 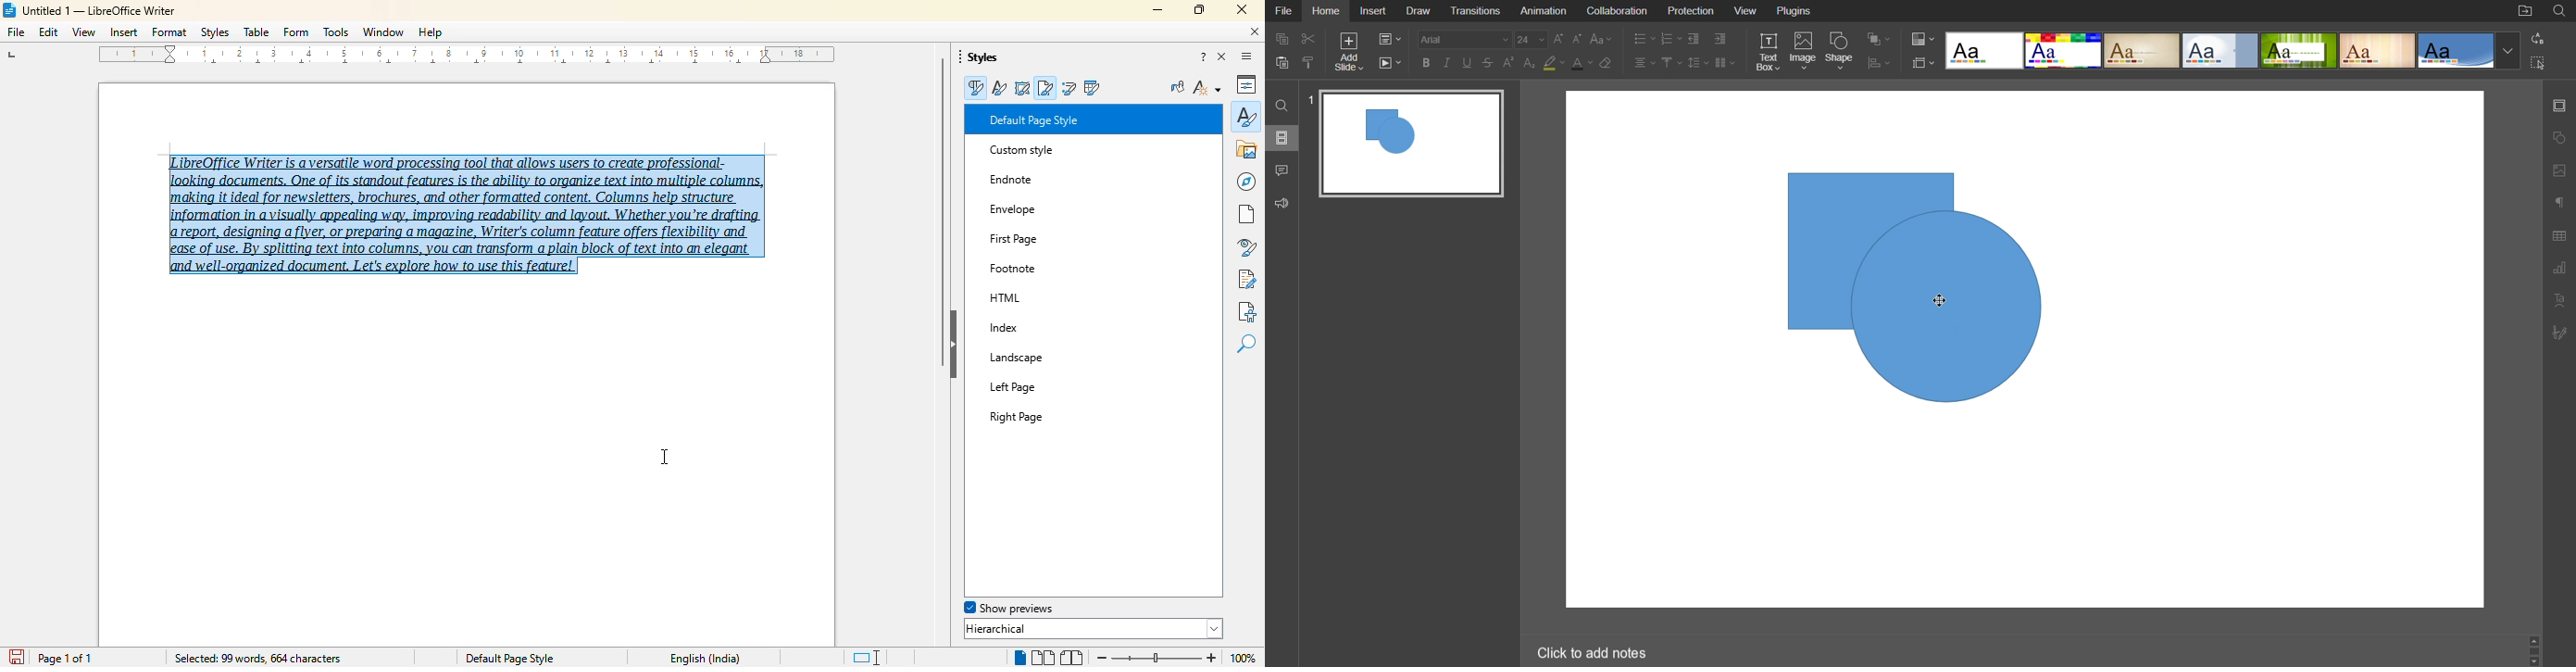 What do you see at coordinates (1671, 62) in the screenshot?
I see `Vertical Align` at bounding box center [1671, 62].